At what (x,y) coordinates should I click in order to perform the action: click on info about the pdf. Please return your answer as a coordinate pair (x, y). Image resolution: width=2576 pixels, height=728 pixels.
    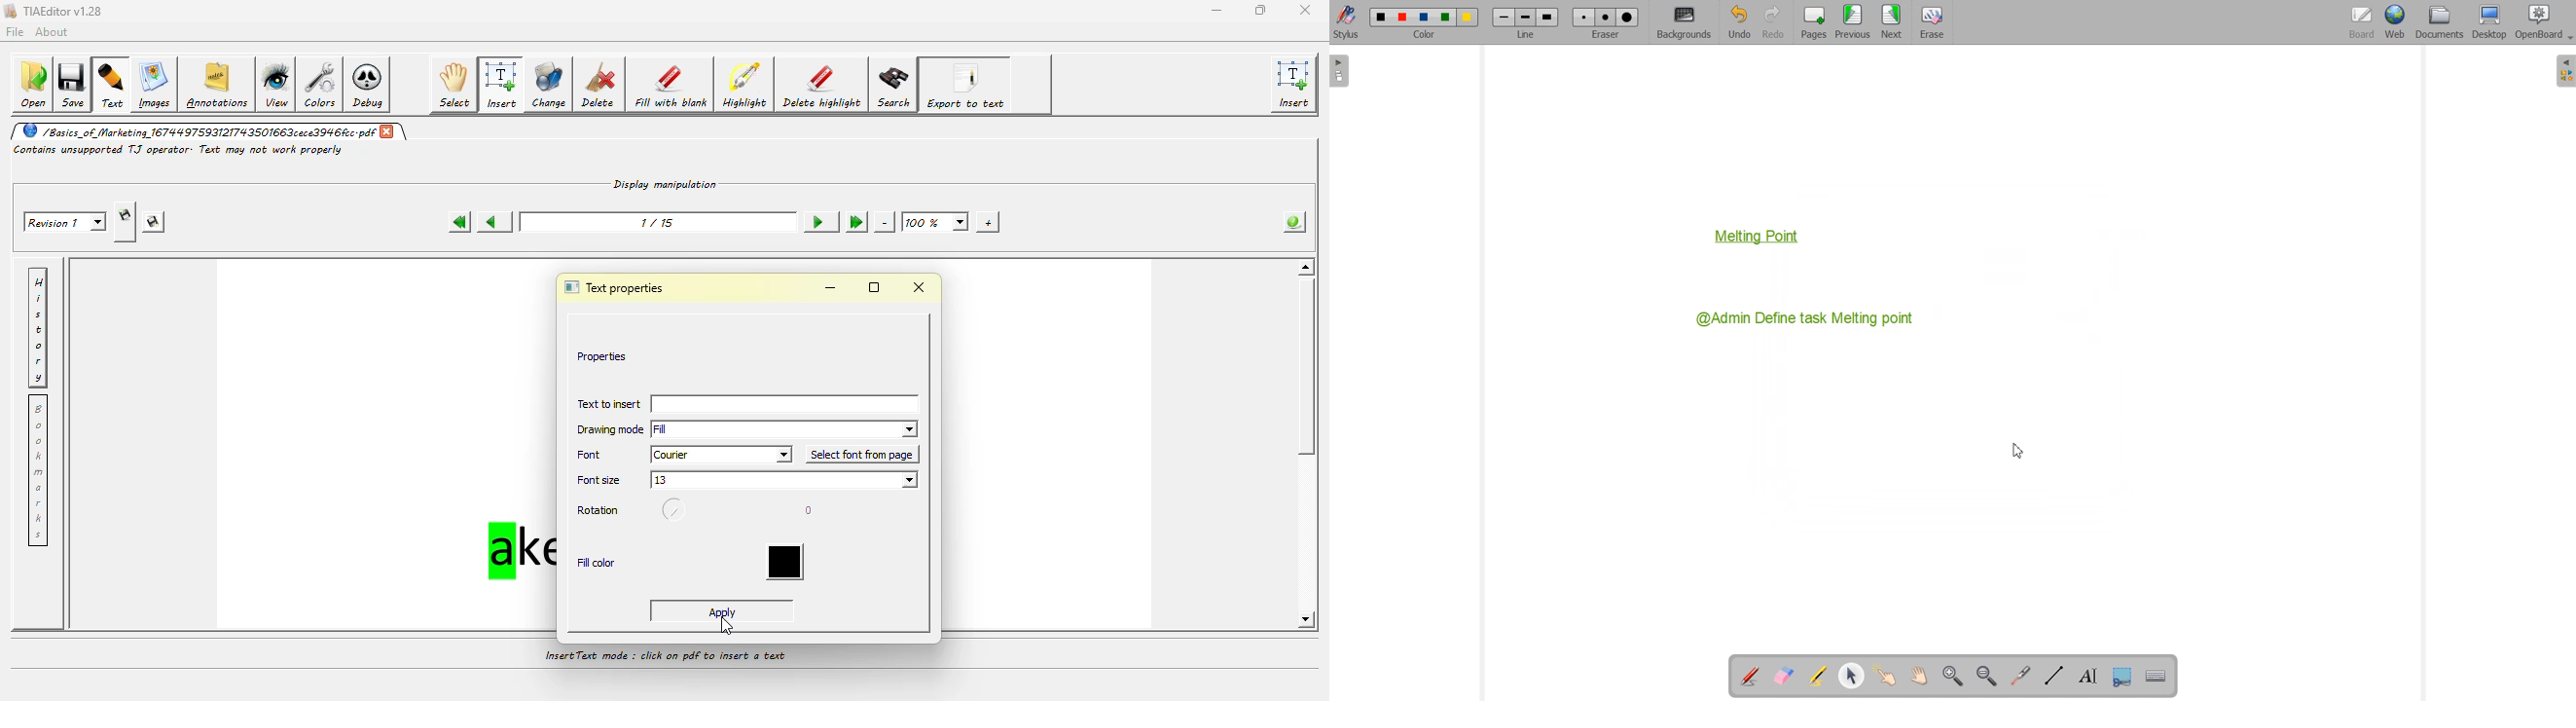
    Looking at the image, I should click on (1289, 224).